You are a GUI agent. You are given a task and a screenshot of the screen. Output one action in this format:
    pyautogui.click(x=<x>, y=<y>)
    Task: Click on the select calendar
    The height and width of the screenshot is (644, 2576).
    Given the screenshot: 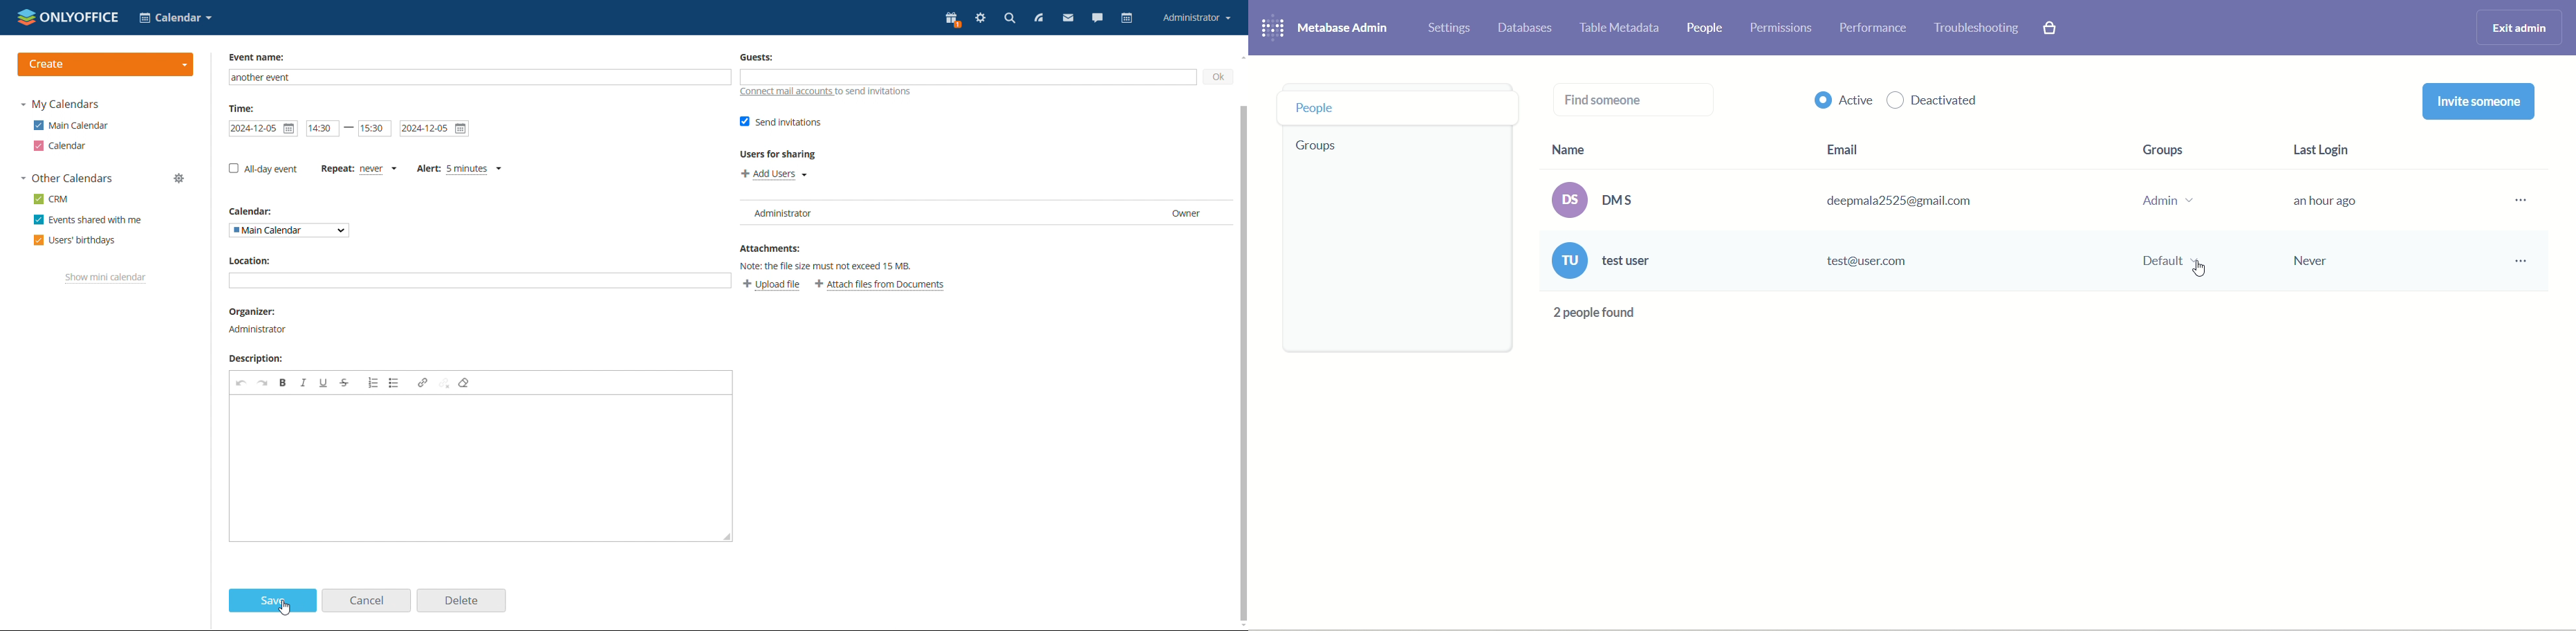 What is the action you would take?
    pyautogui.click(x=176, y=18)
    